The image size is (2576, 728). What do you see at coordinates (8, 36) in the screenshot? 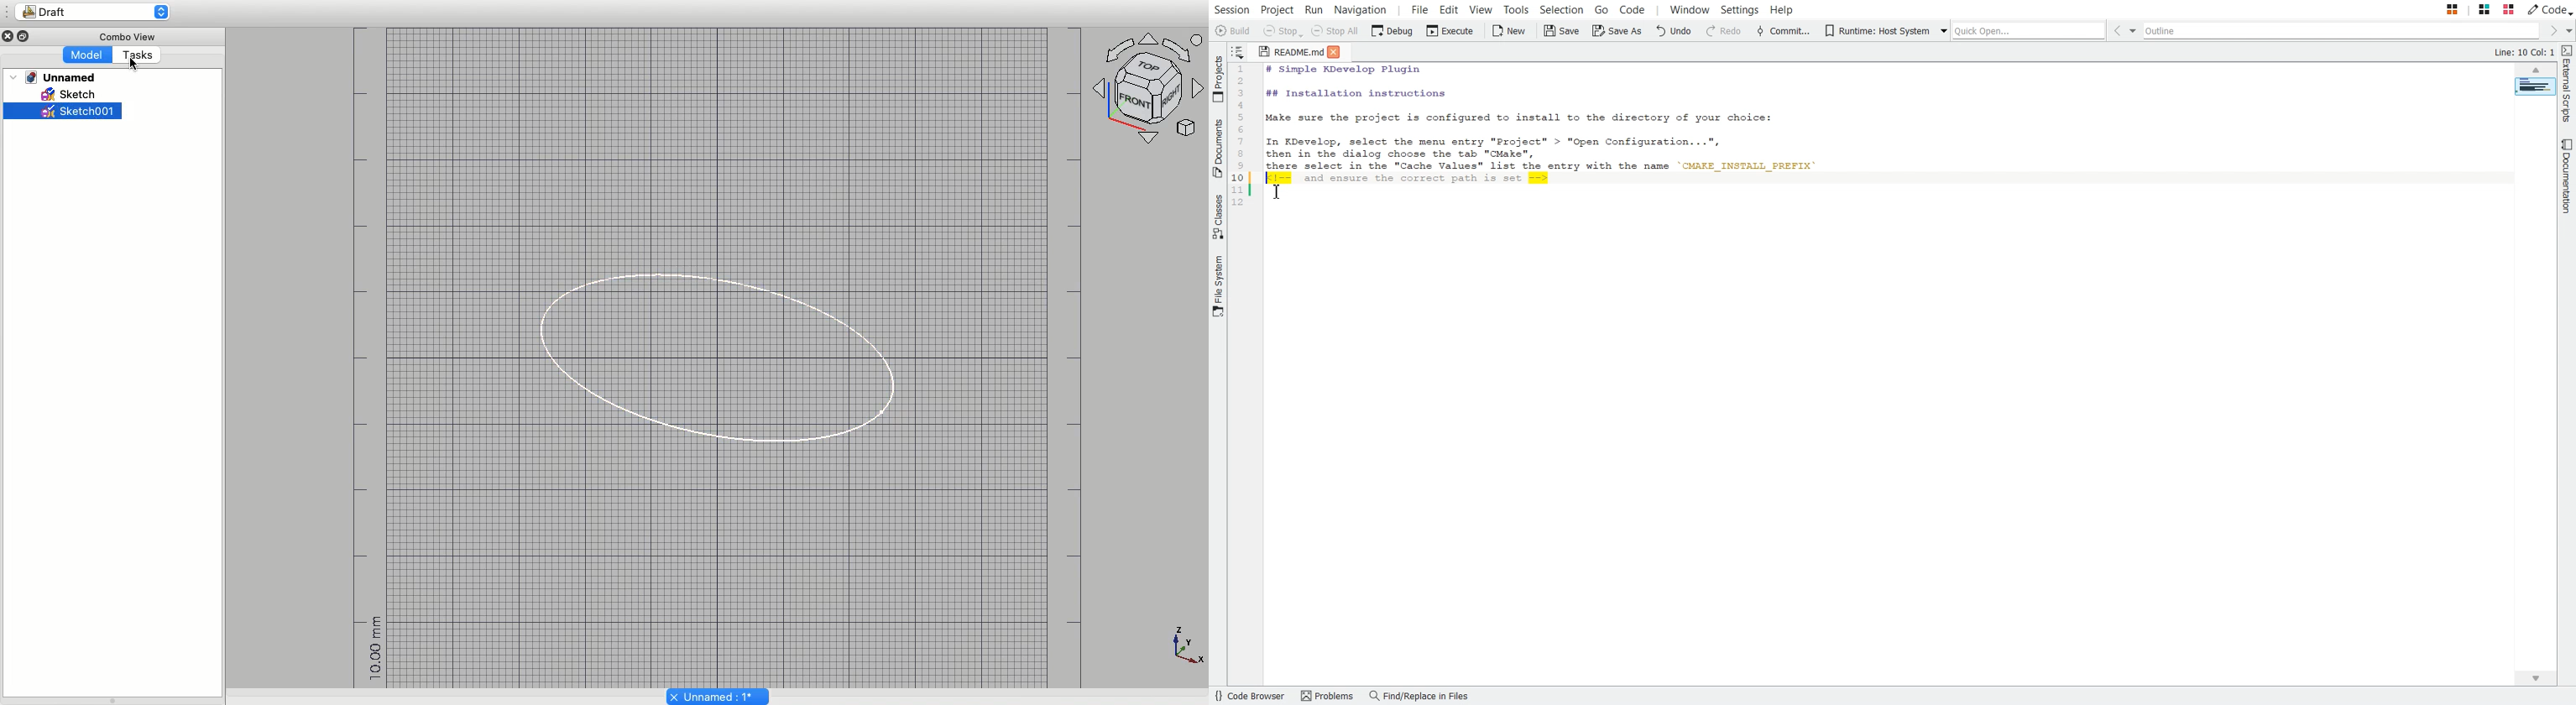
I see `close` at bounding box center [8, 36].